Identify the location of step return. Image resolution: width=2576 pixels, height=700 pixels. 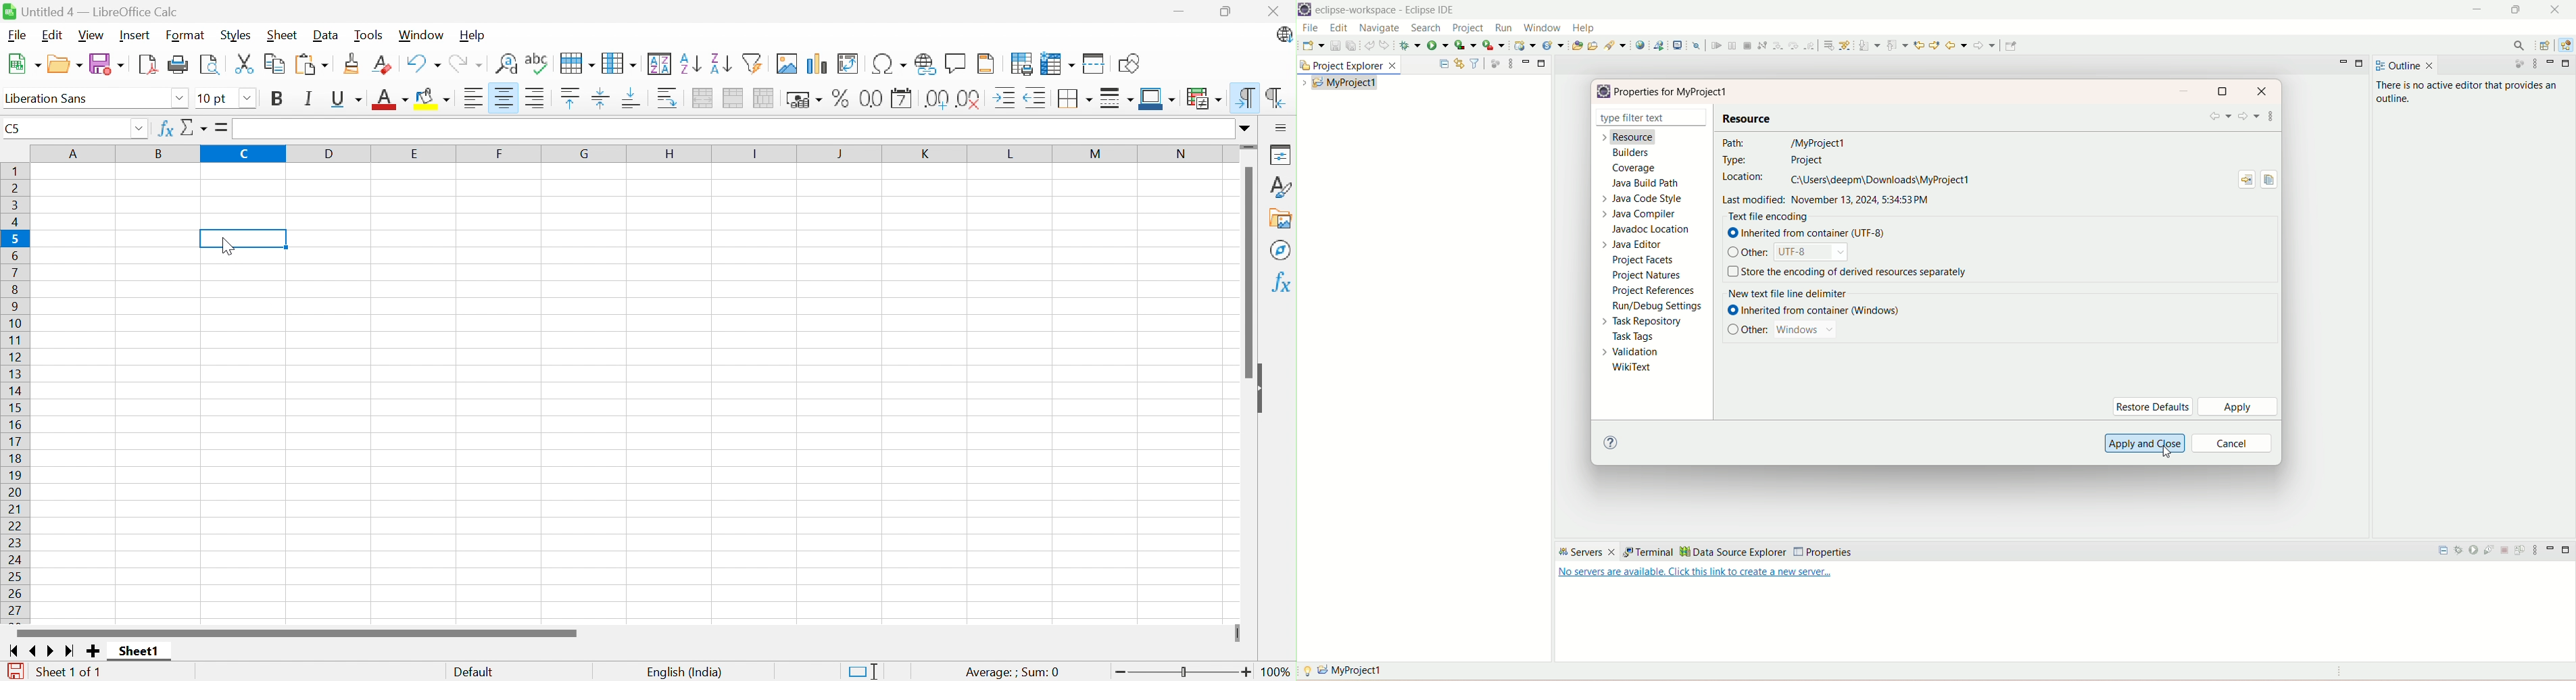
(1811, 45).